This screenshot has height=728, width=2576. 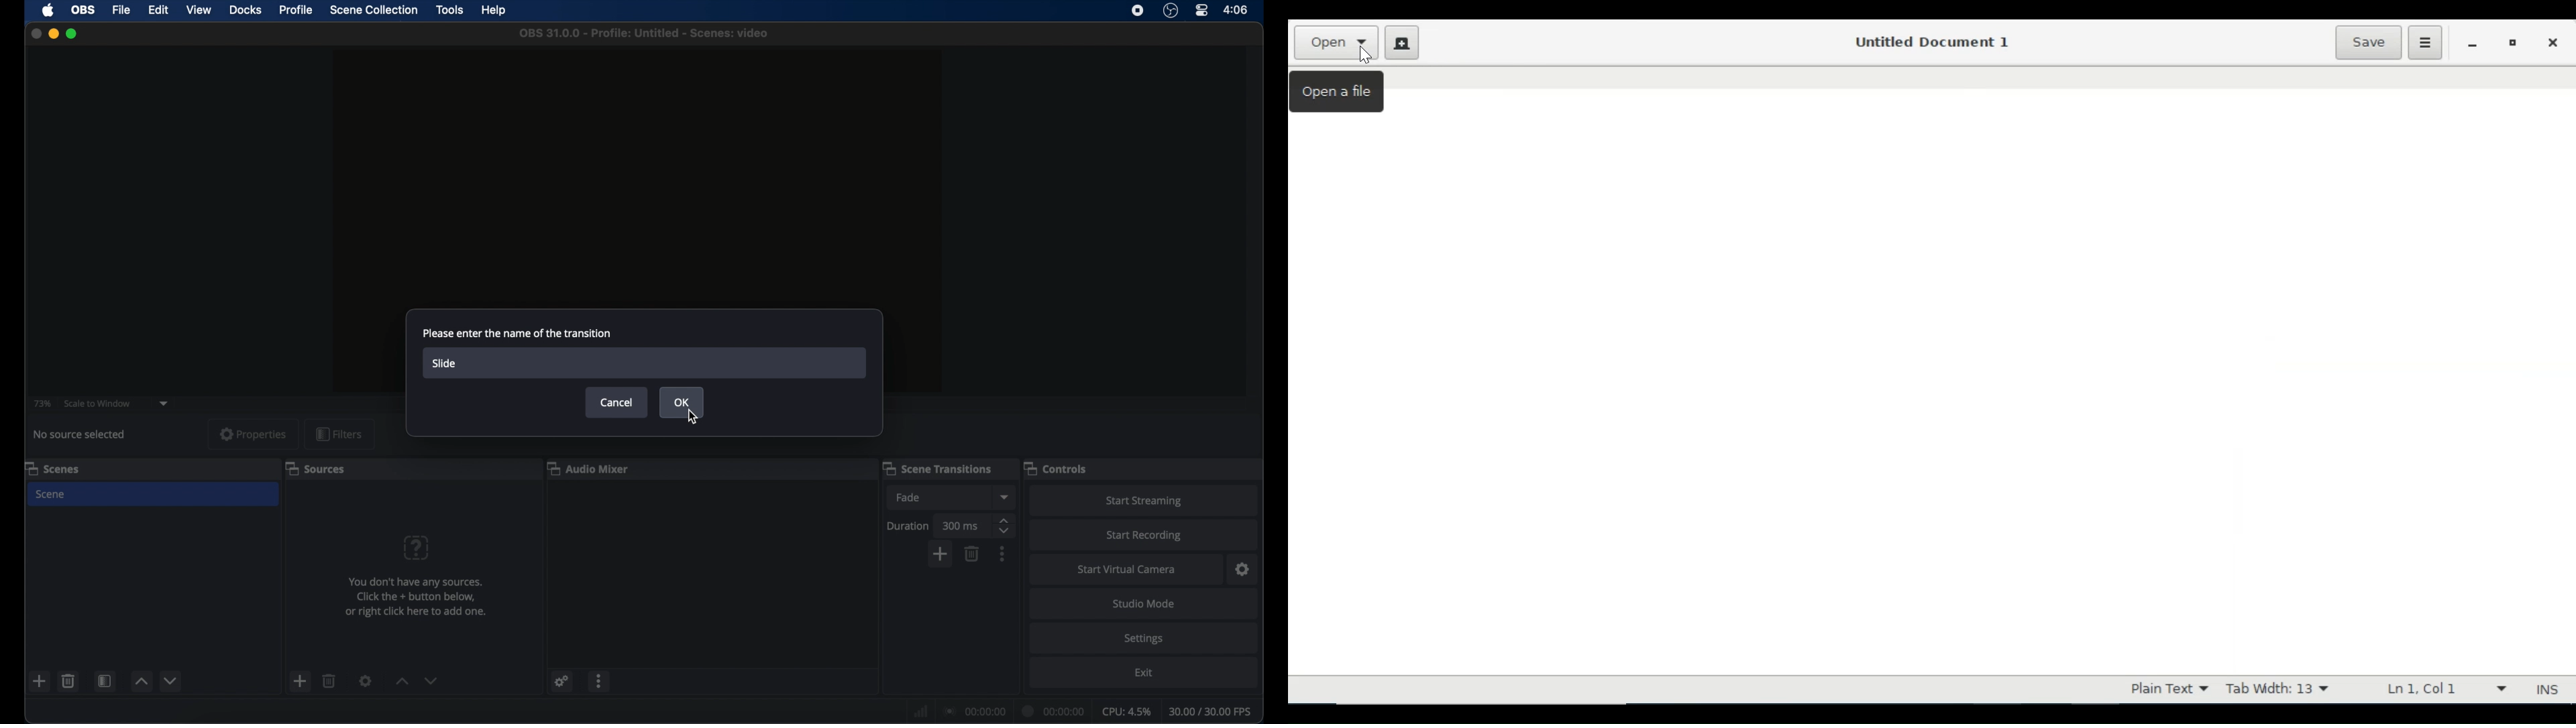 I want to click on controls, so click(x=1056, y=469).